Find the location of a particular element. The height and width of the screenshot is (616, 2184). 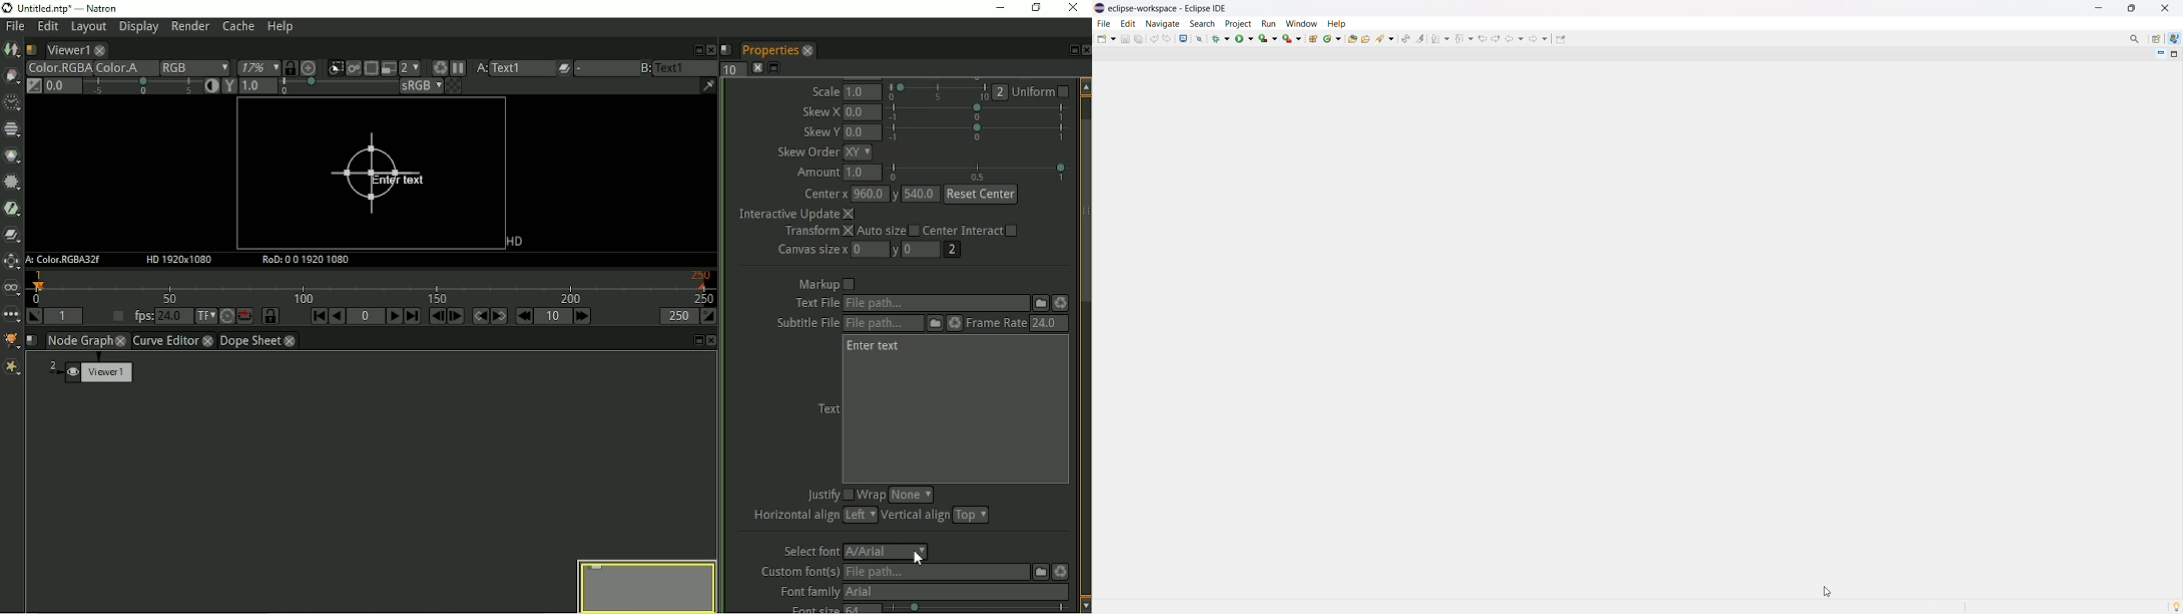

back is located at coordinates (1514, 39).